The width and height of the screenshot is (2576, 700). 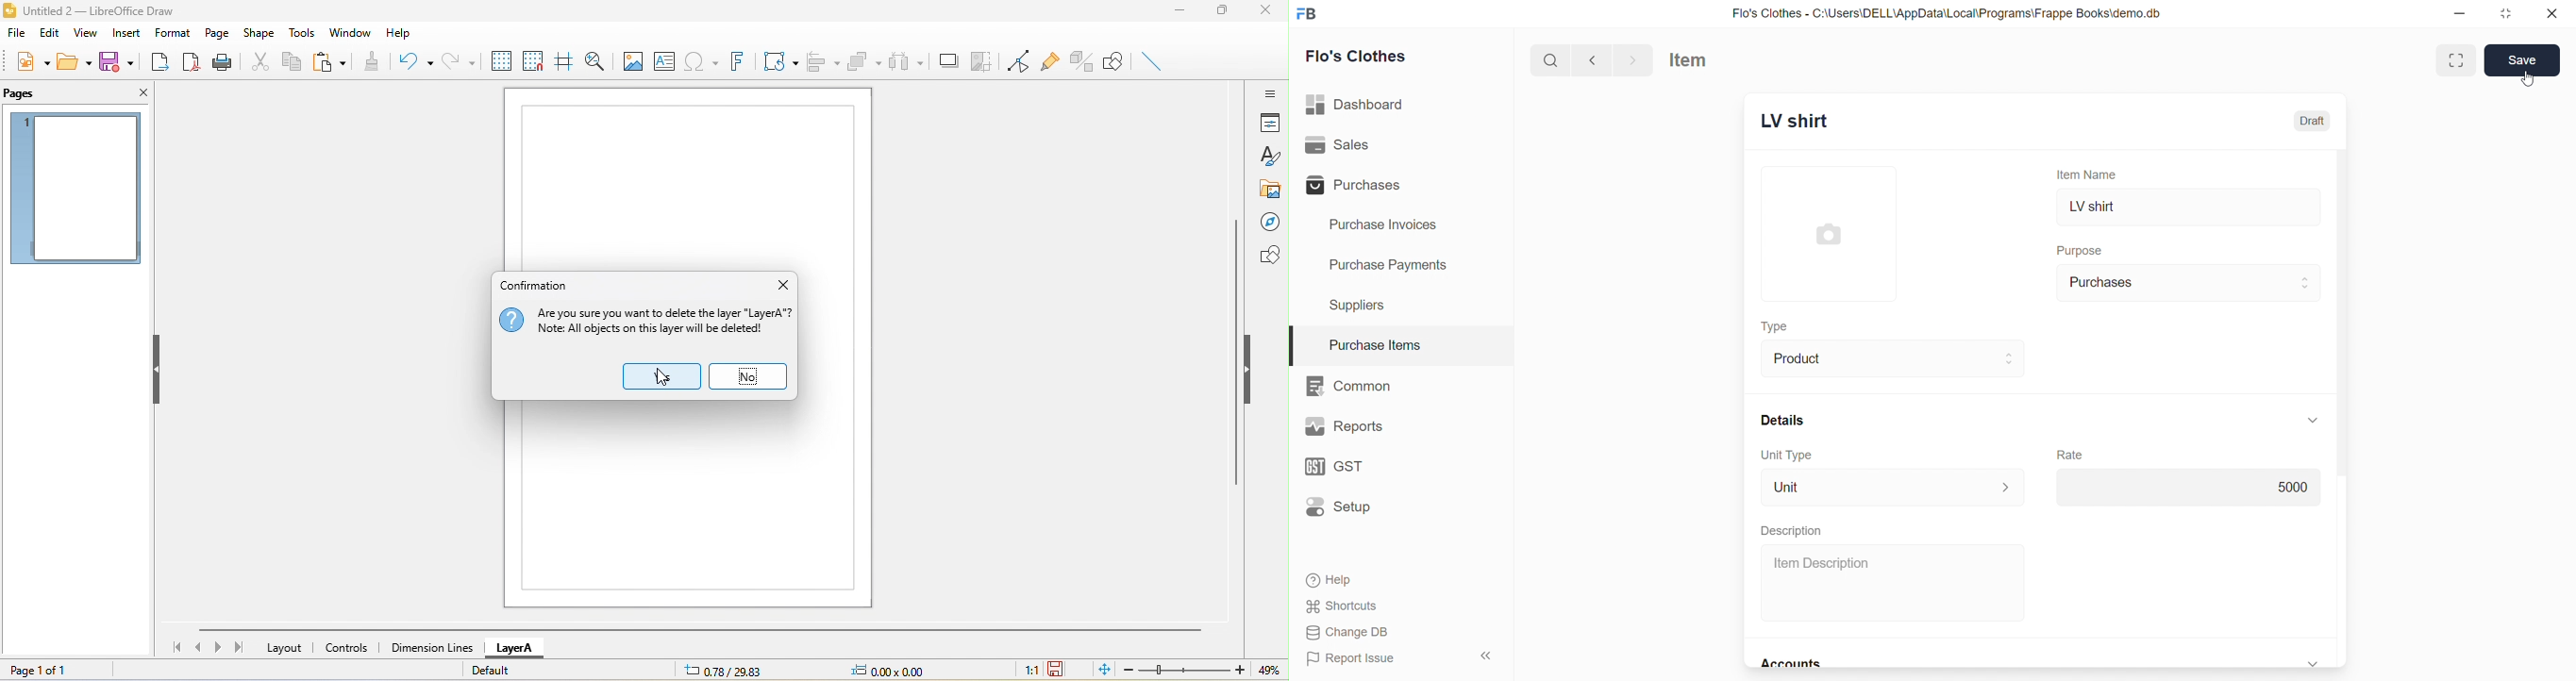 What do you see at coordinates (110, 8) in the screenshot?
I see `Untitled 2- Libreoffice Draw` at bounding box center [110, 8].